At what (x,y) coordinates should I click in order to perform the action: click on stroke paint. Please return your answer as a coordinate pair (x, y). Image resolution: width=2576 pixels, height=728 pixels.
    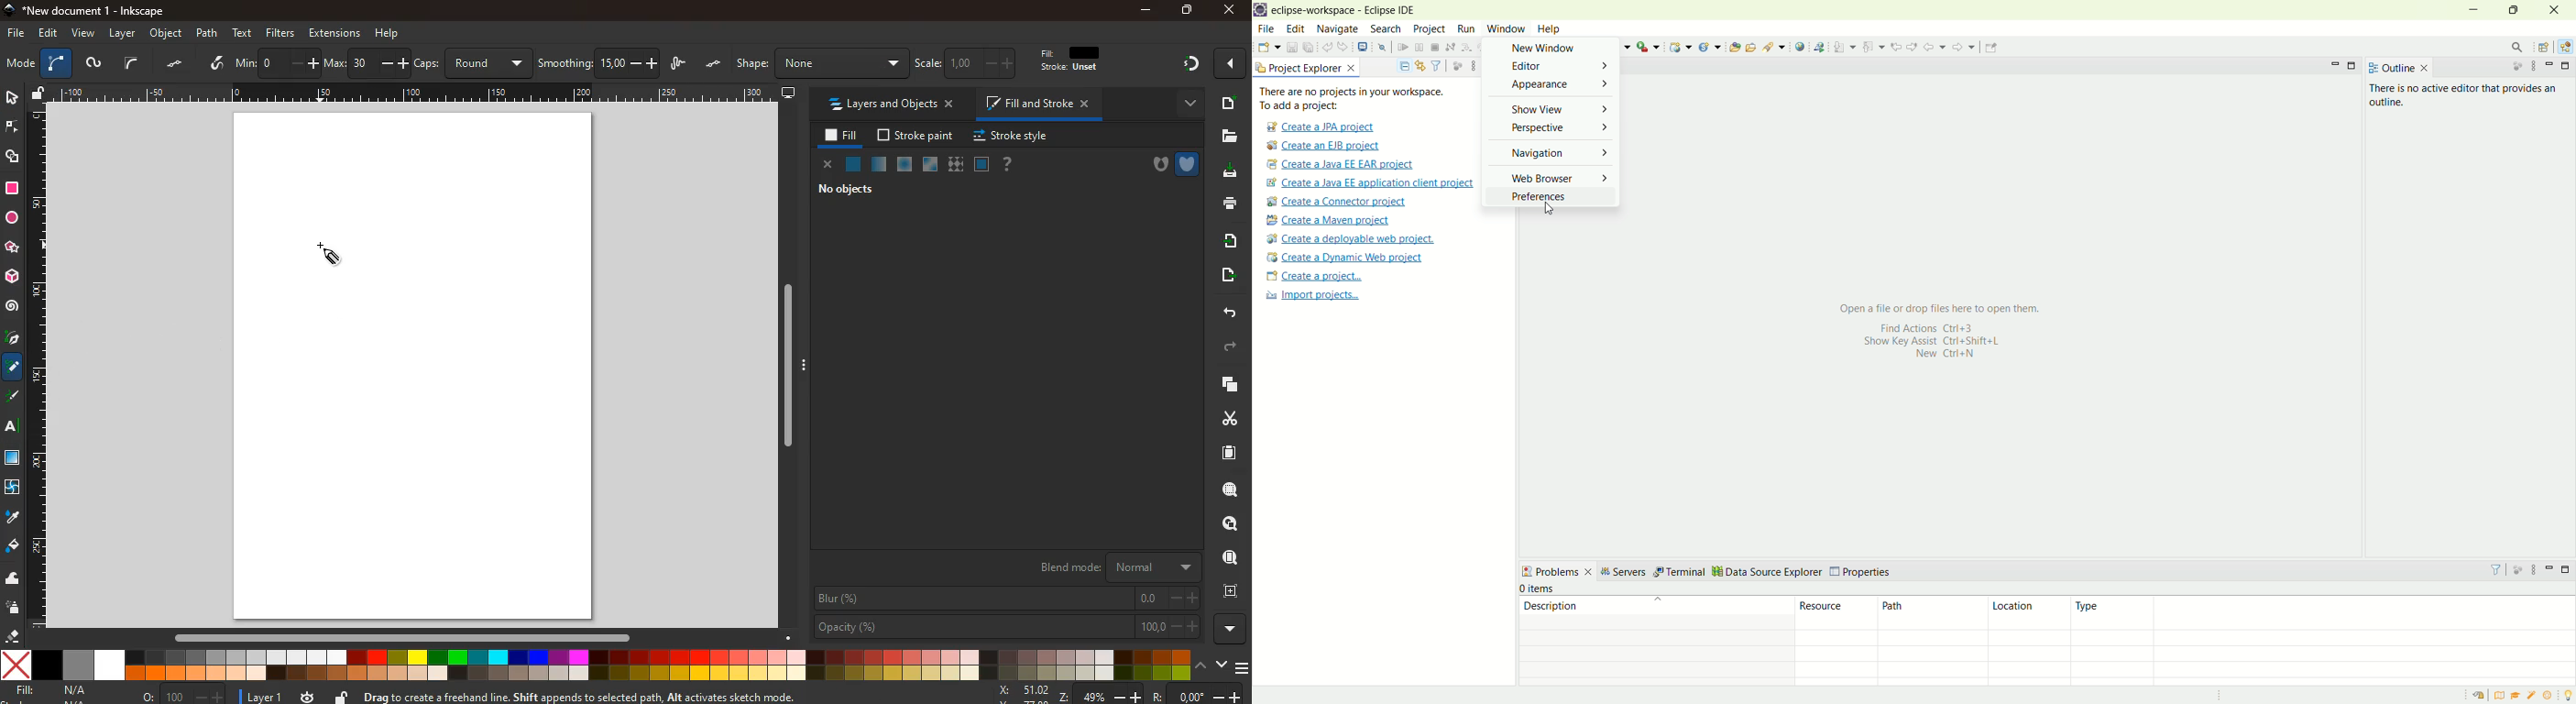
    Looking at the image, I should click on (917, 135).